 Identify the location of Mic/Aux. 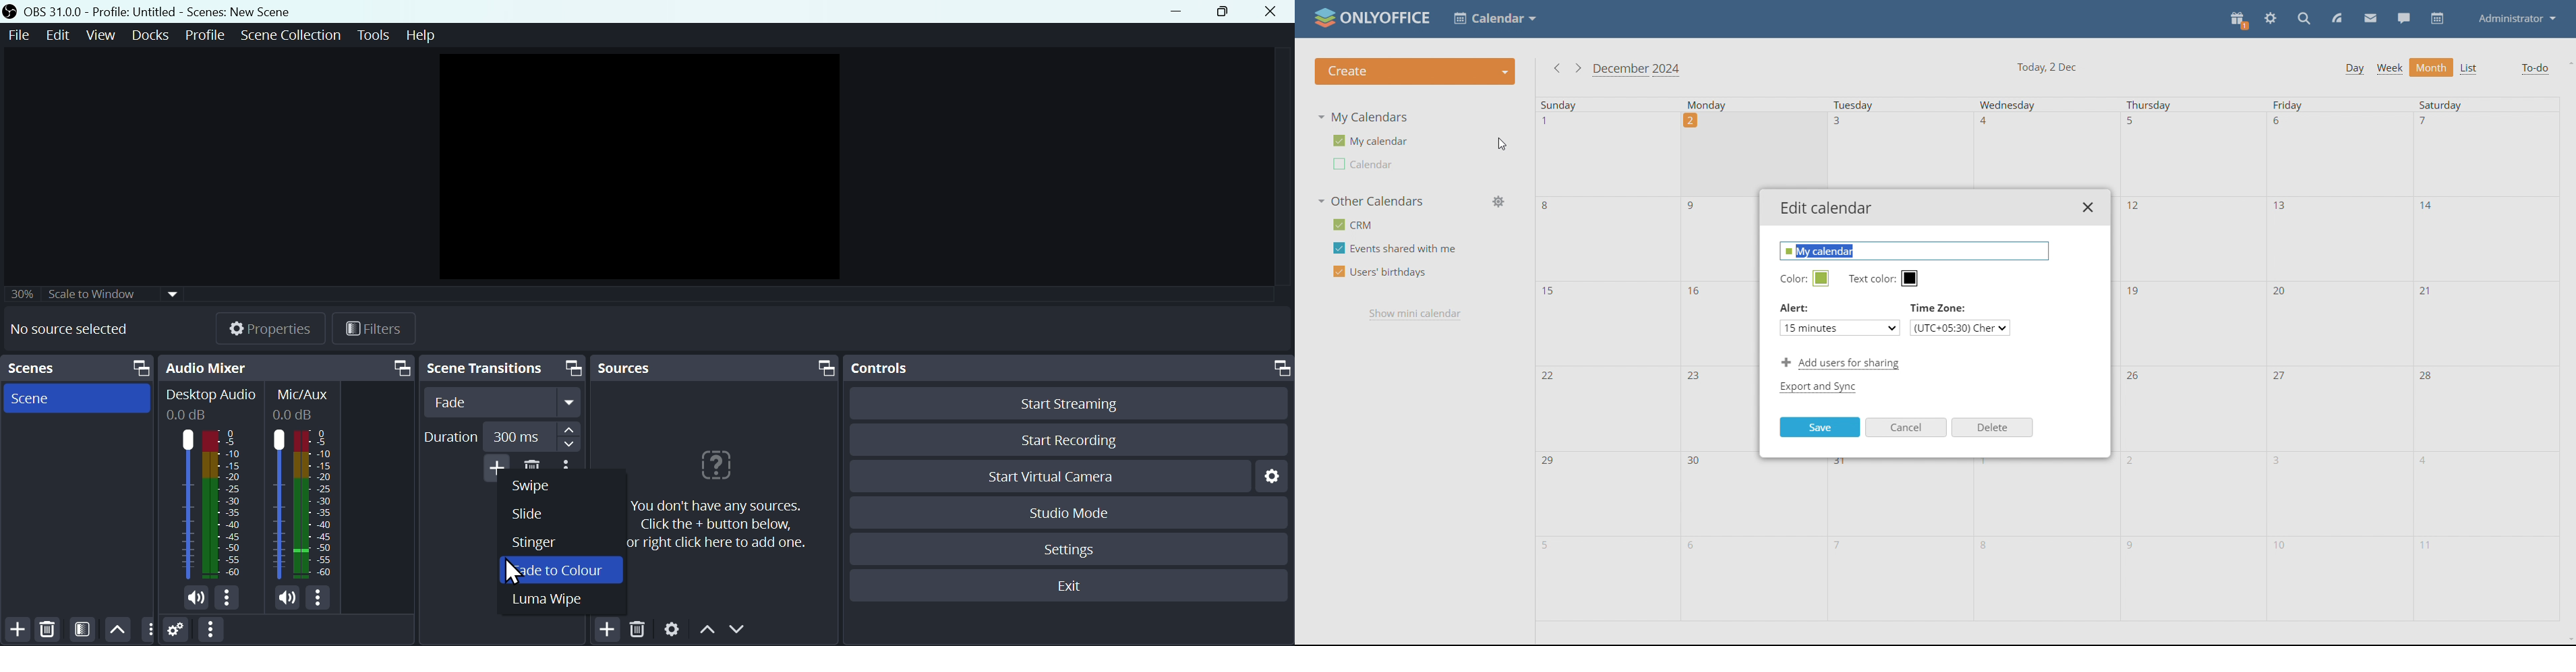
(302, 401).